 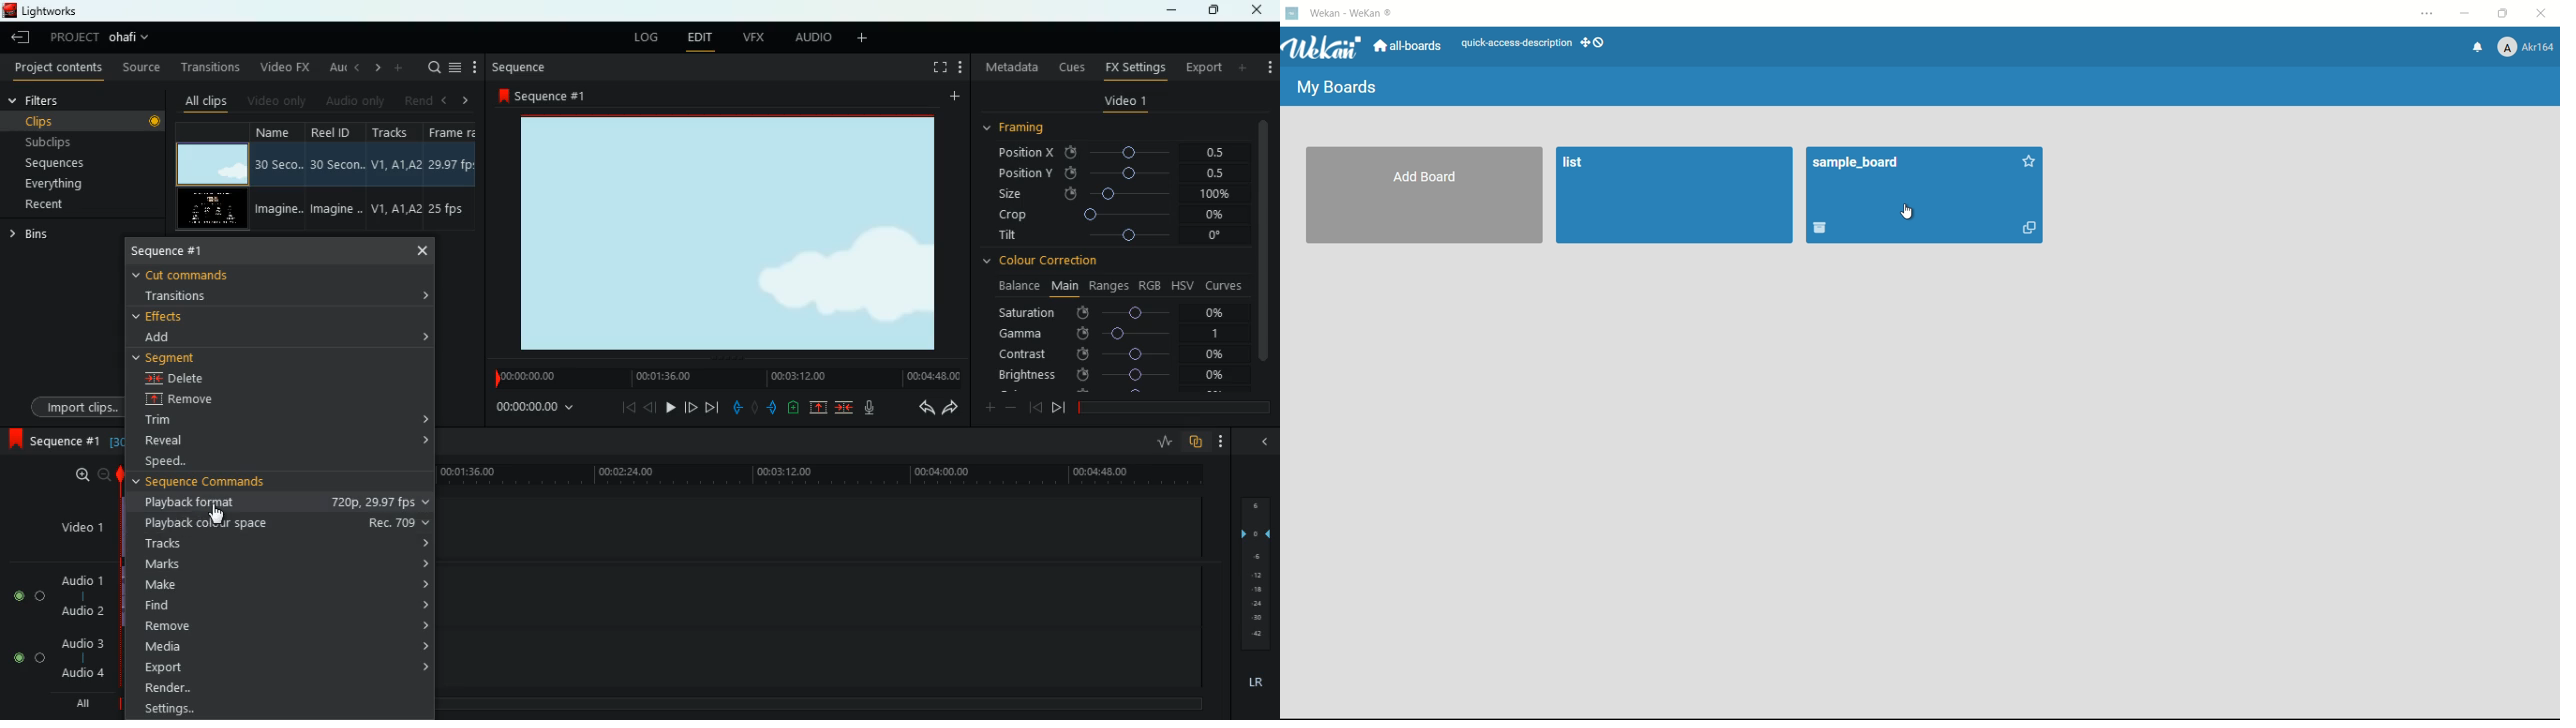 What do you see at coordinates (190, 399) in the screenshot?
I see `remove` at bounding box center [190, 399].